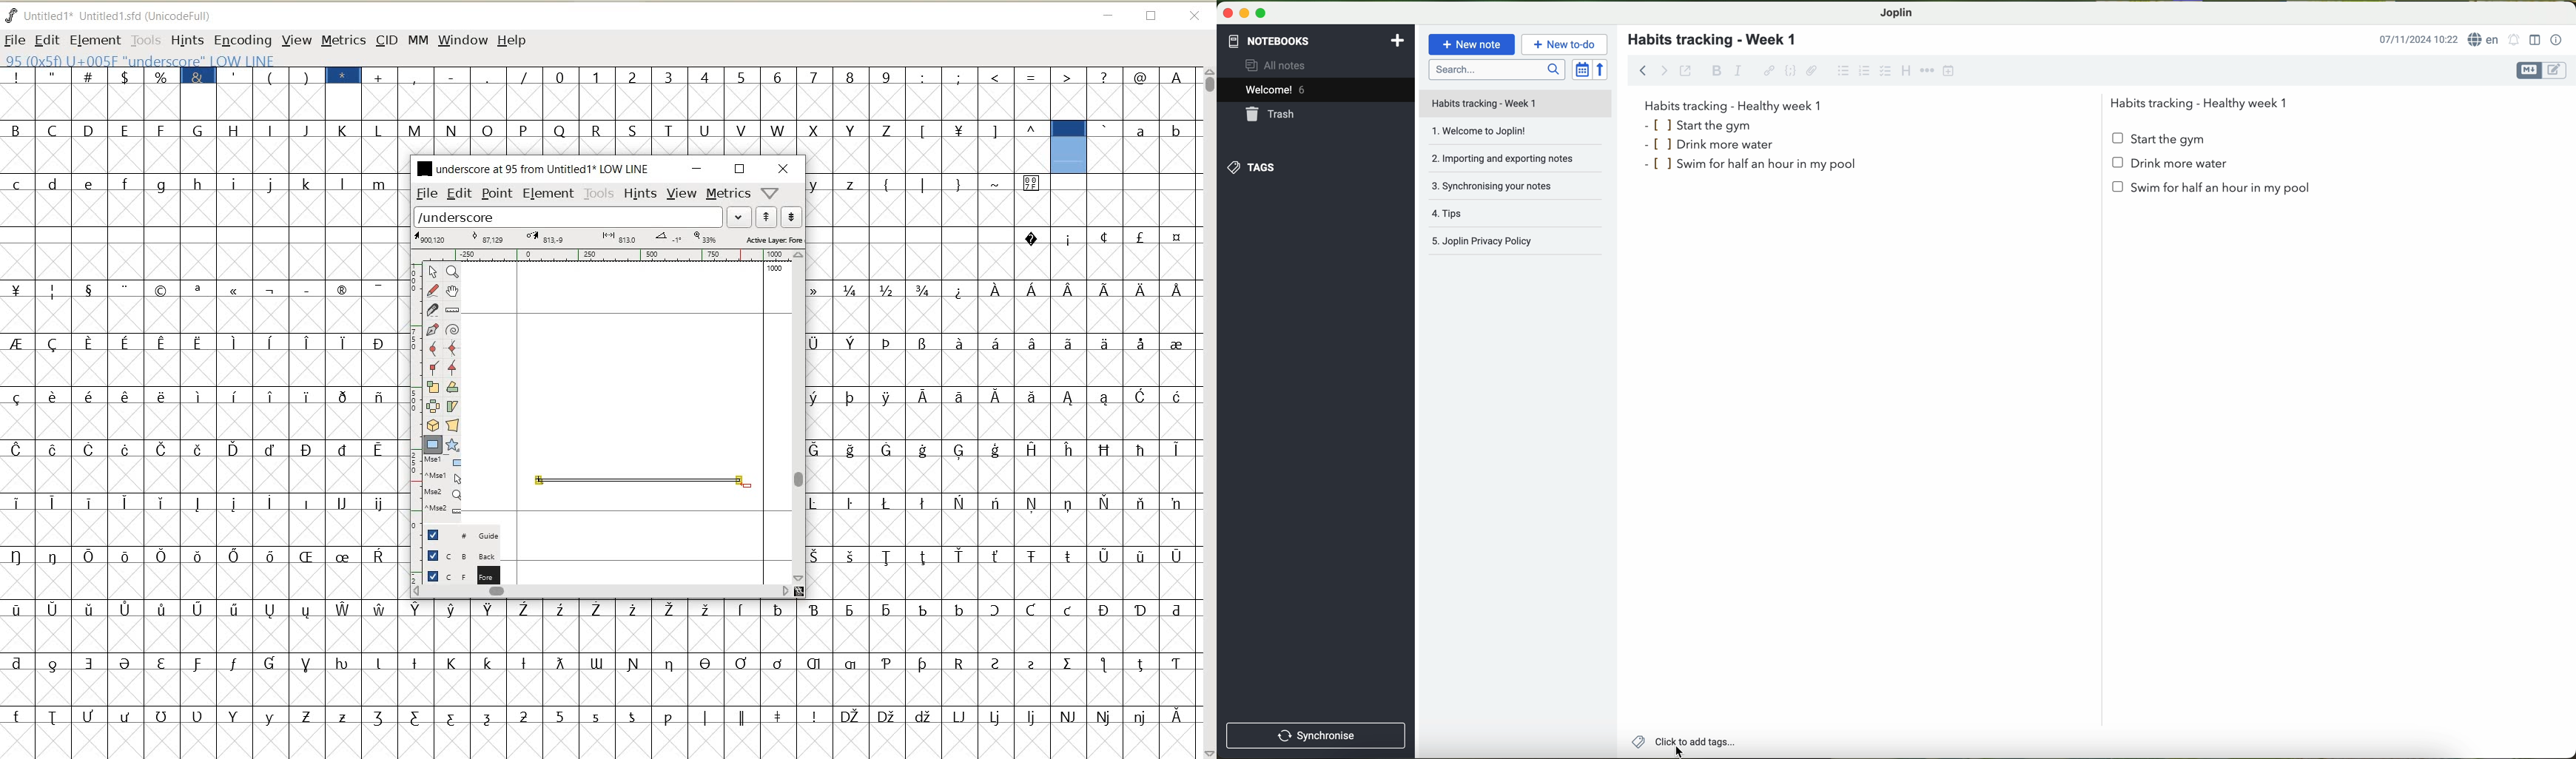 This screenshot has width=2576, height=784. Describe the element at coordinates (1664, 70) in the screenshot. I see `forward` at that location.